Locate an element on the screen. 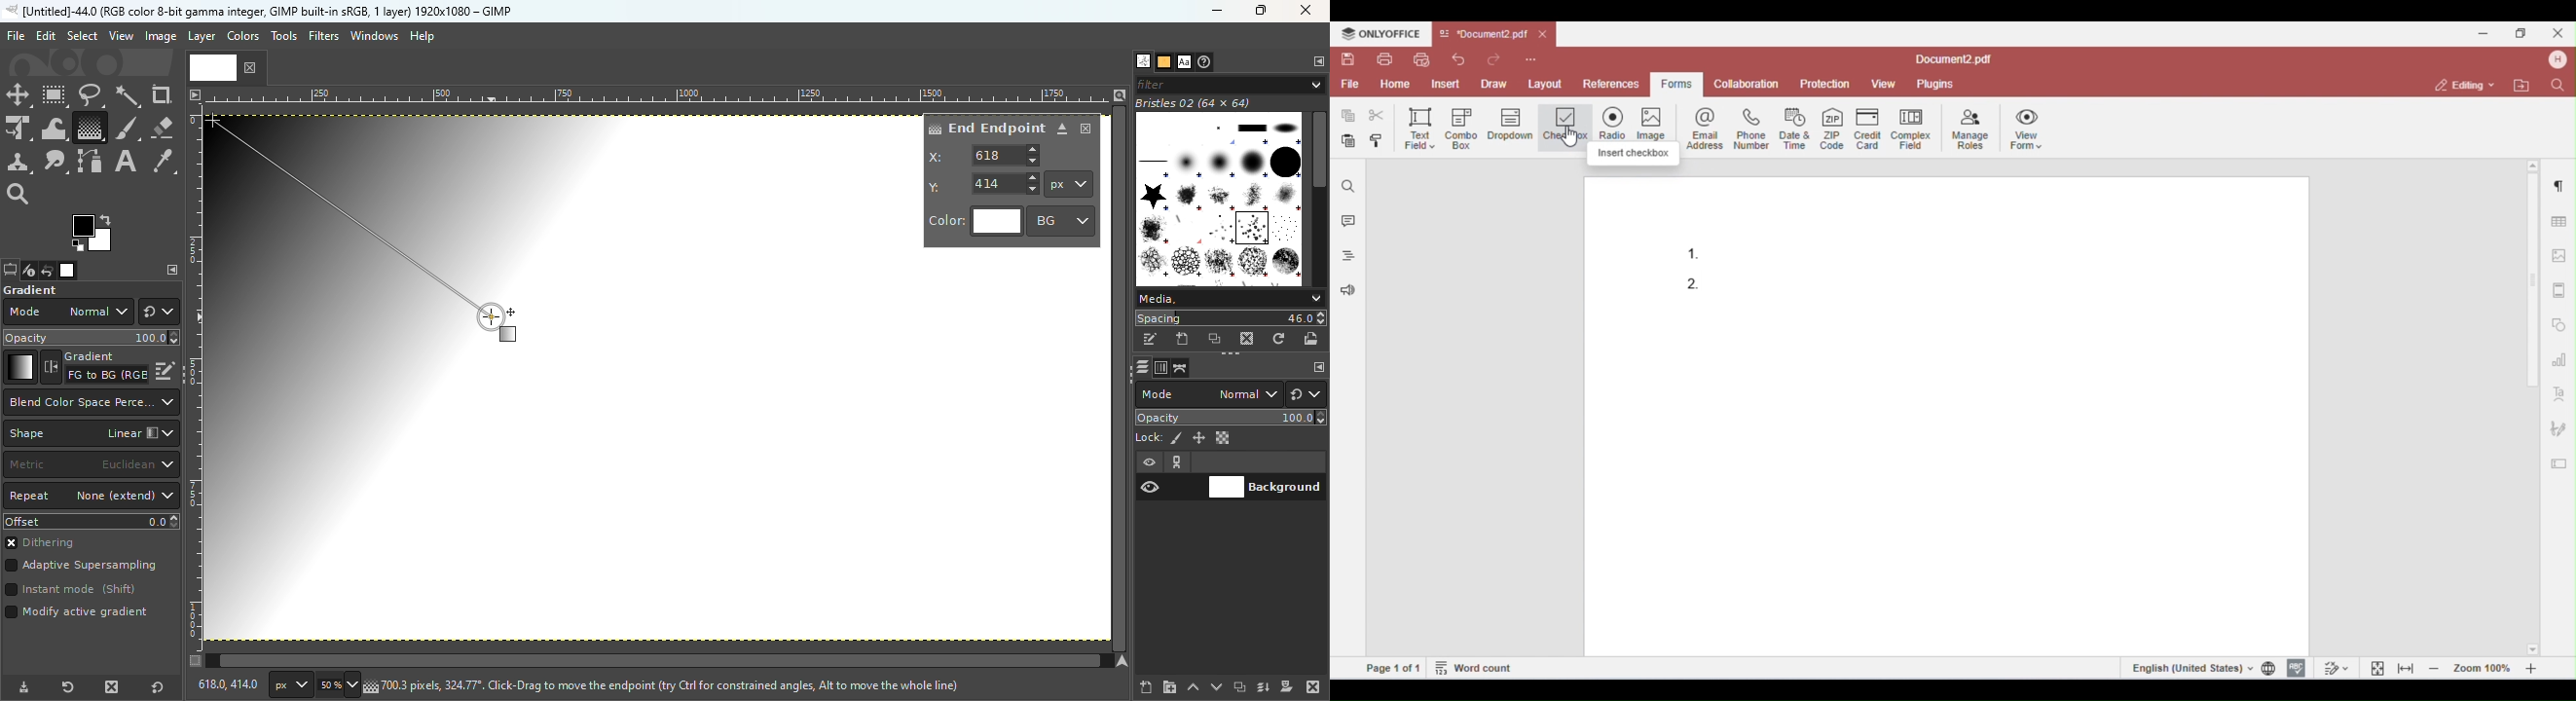 Image resolution: width=2576 pixels, height=728 pixels. Scroll bar is located at coordinates (1319, 196).